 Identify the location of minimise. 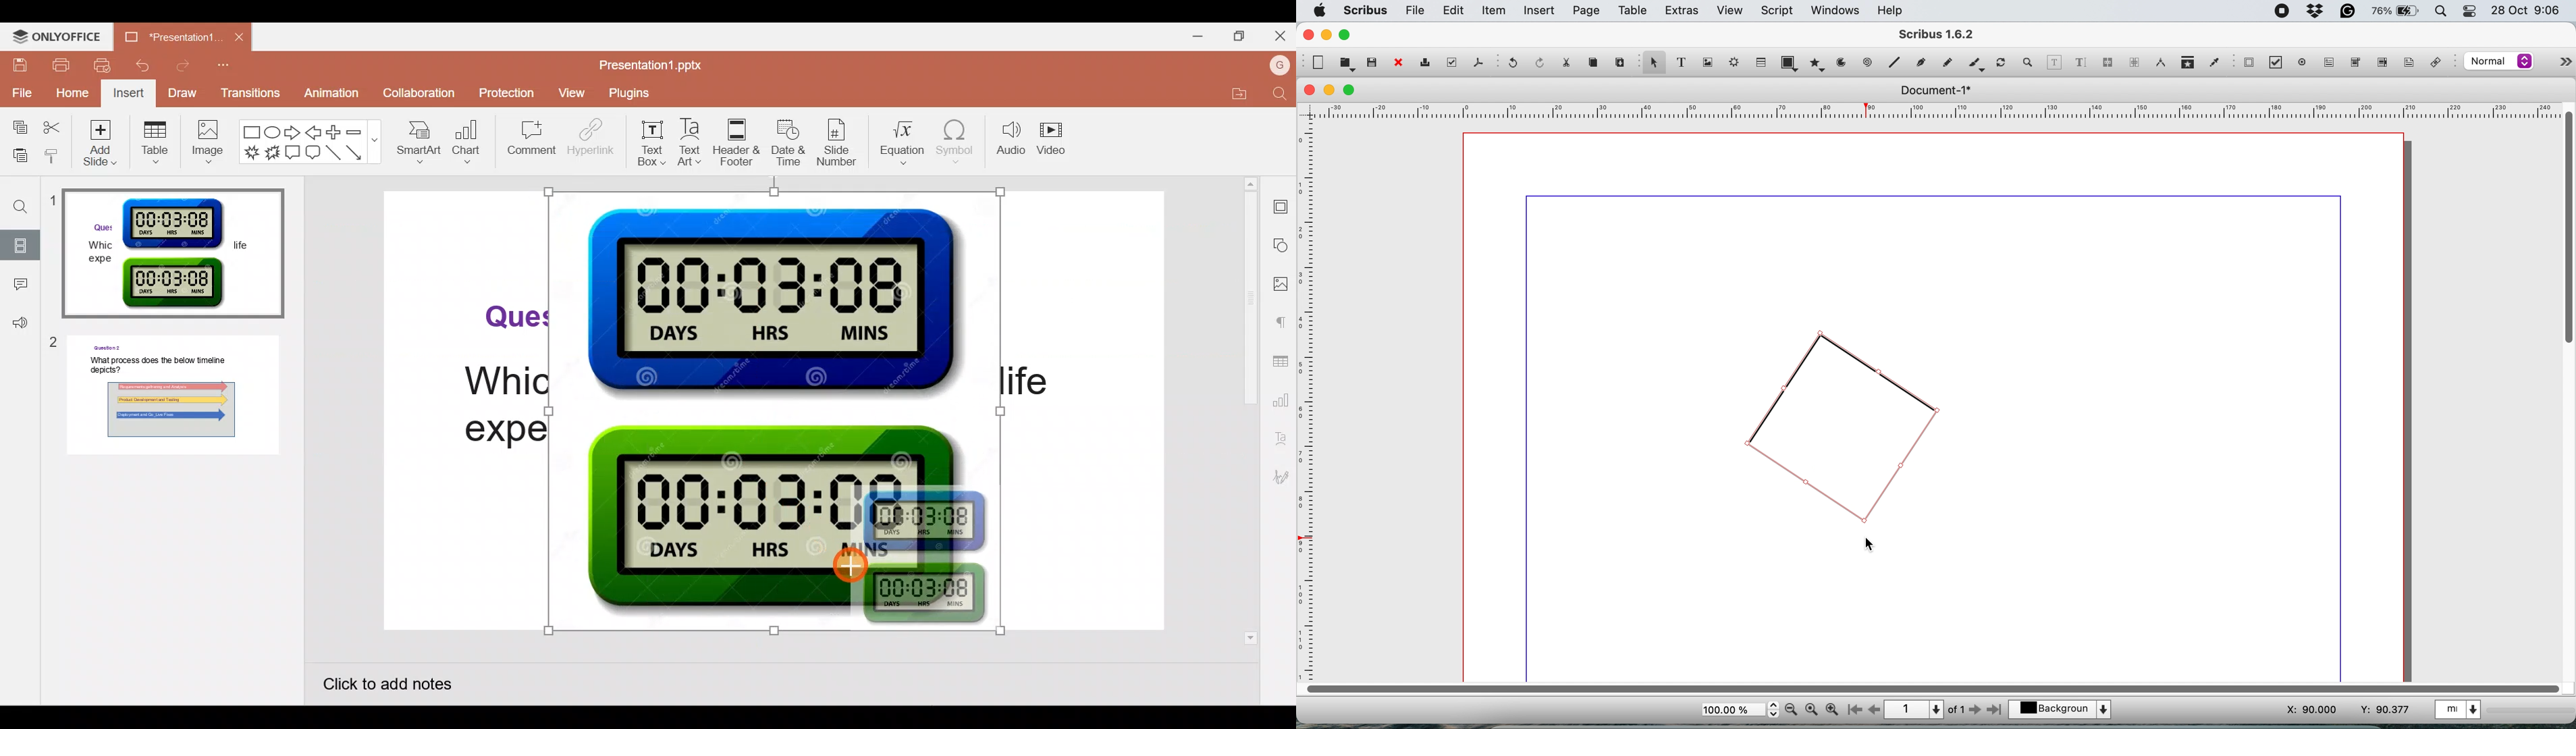
(1327, 36).